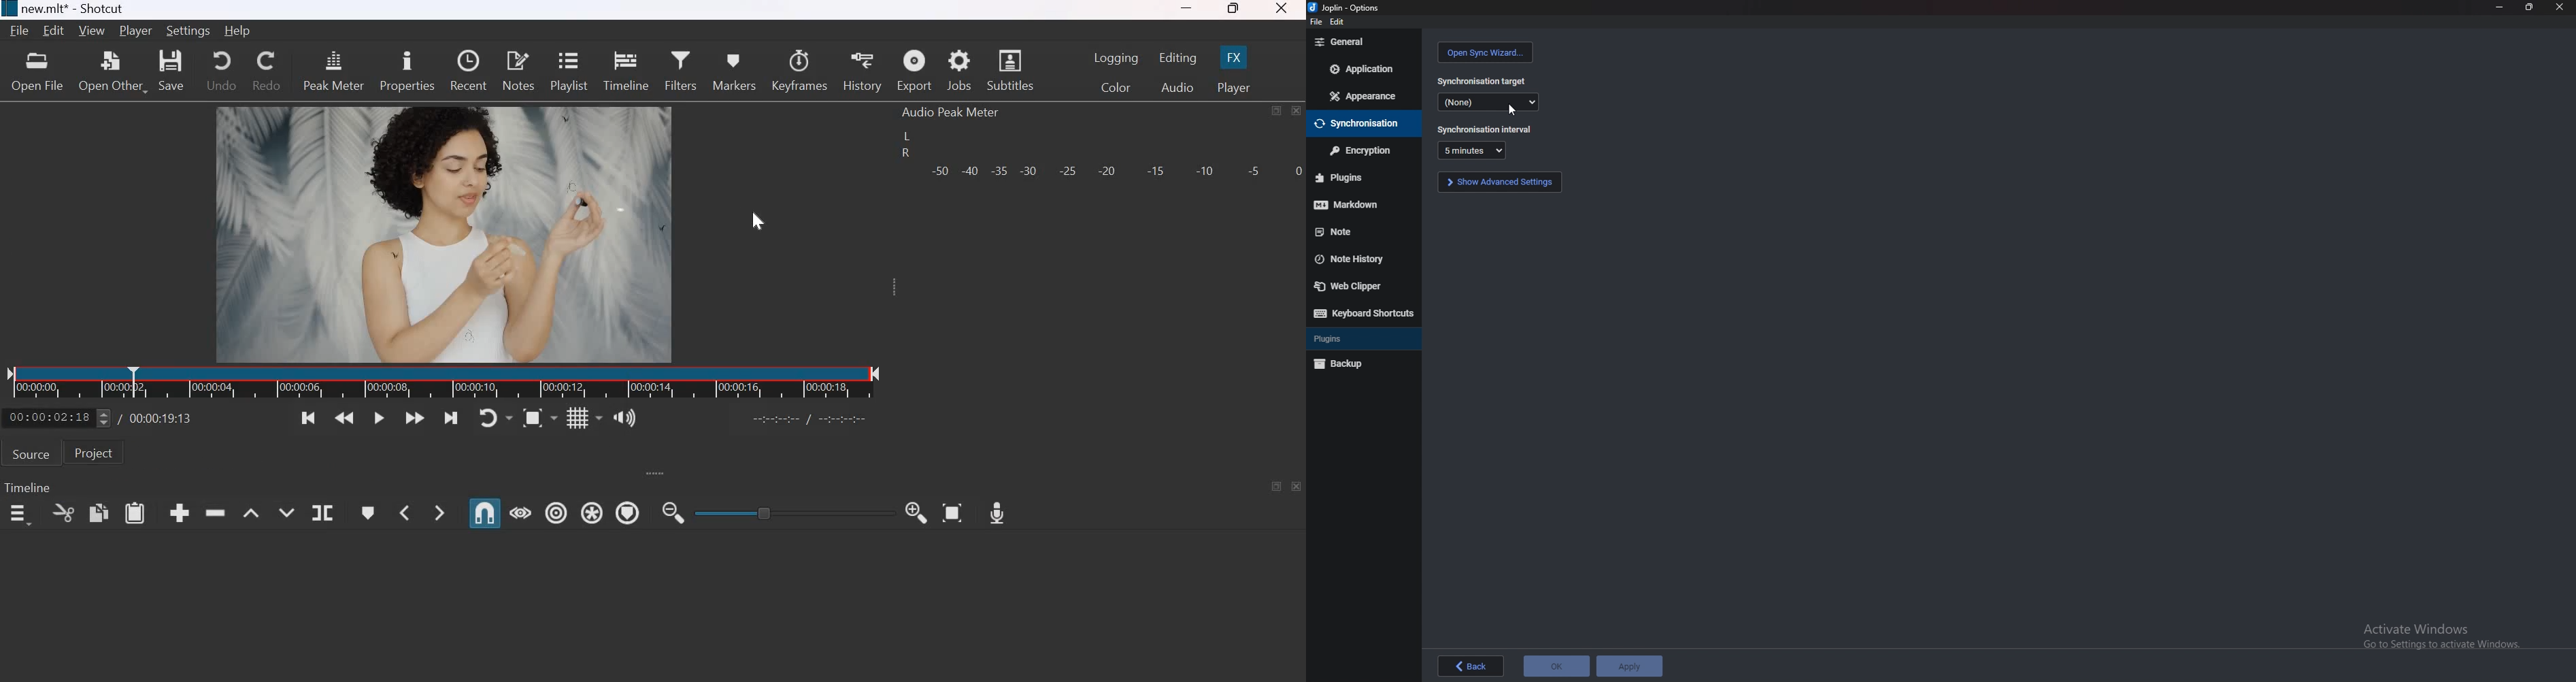  What do you see at coordinates (1484, 128) in the screenshot?
I see `synchronization interval` at bounding box center [1484, 128].